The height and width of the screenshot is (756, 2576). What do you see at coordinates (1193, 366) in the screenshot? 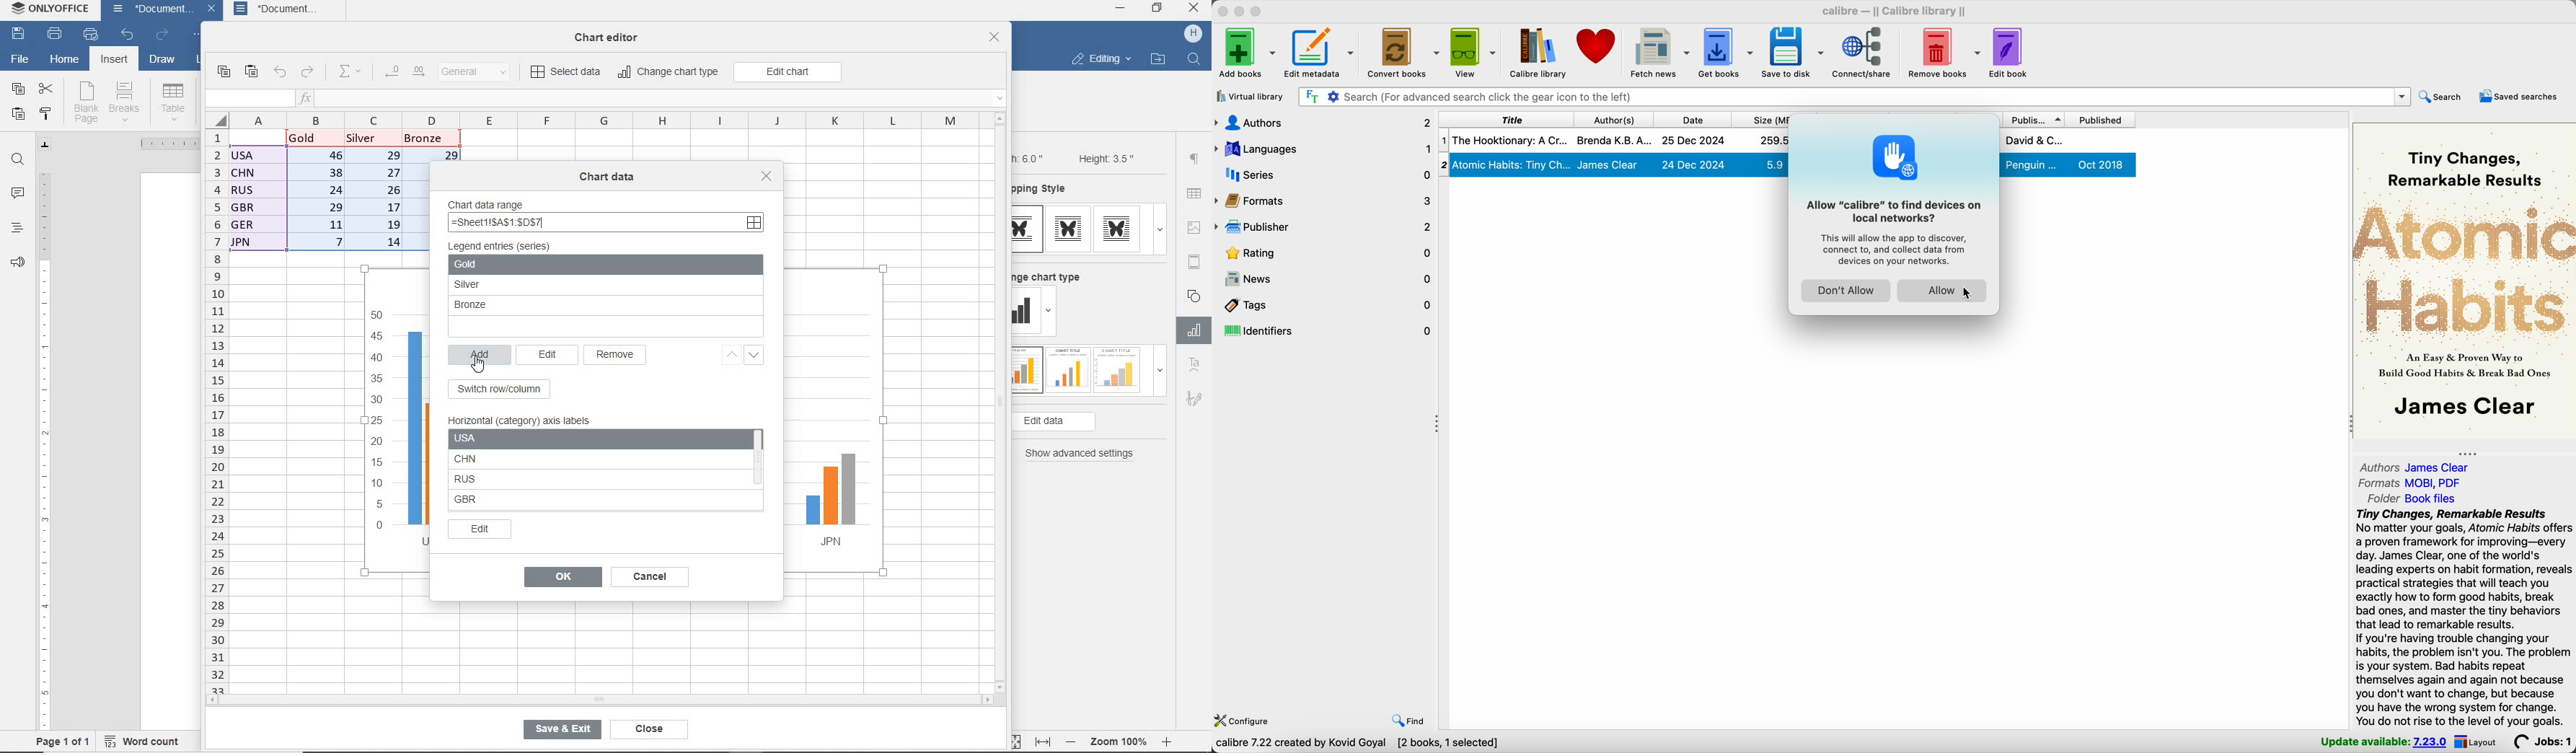
I see `Text Art Settings` at bounding box center [1193, 366].